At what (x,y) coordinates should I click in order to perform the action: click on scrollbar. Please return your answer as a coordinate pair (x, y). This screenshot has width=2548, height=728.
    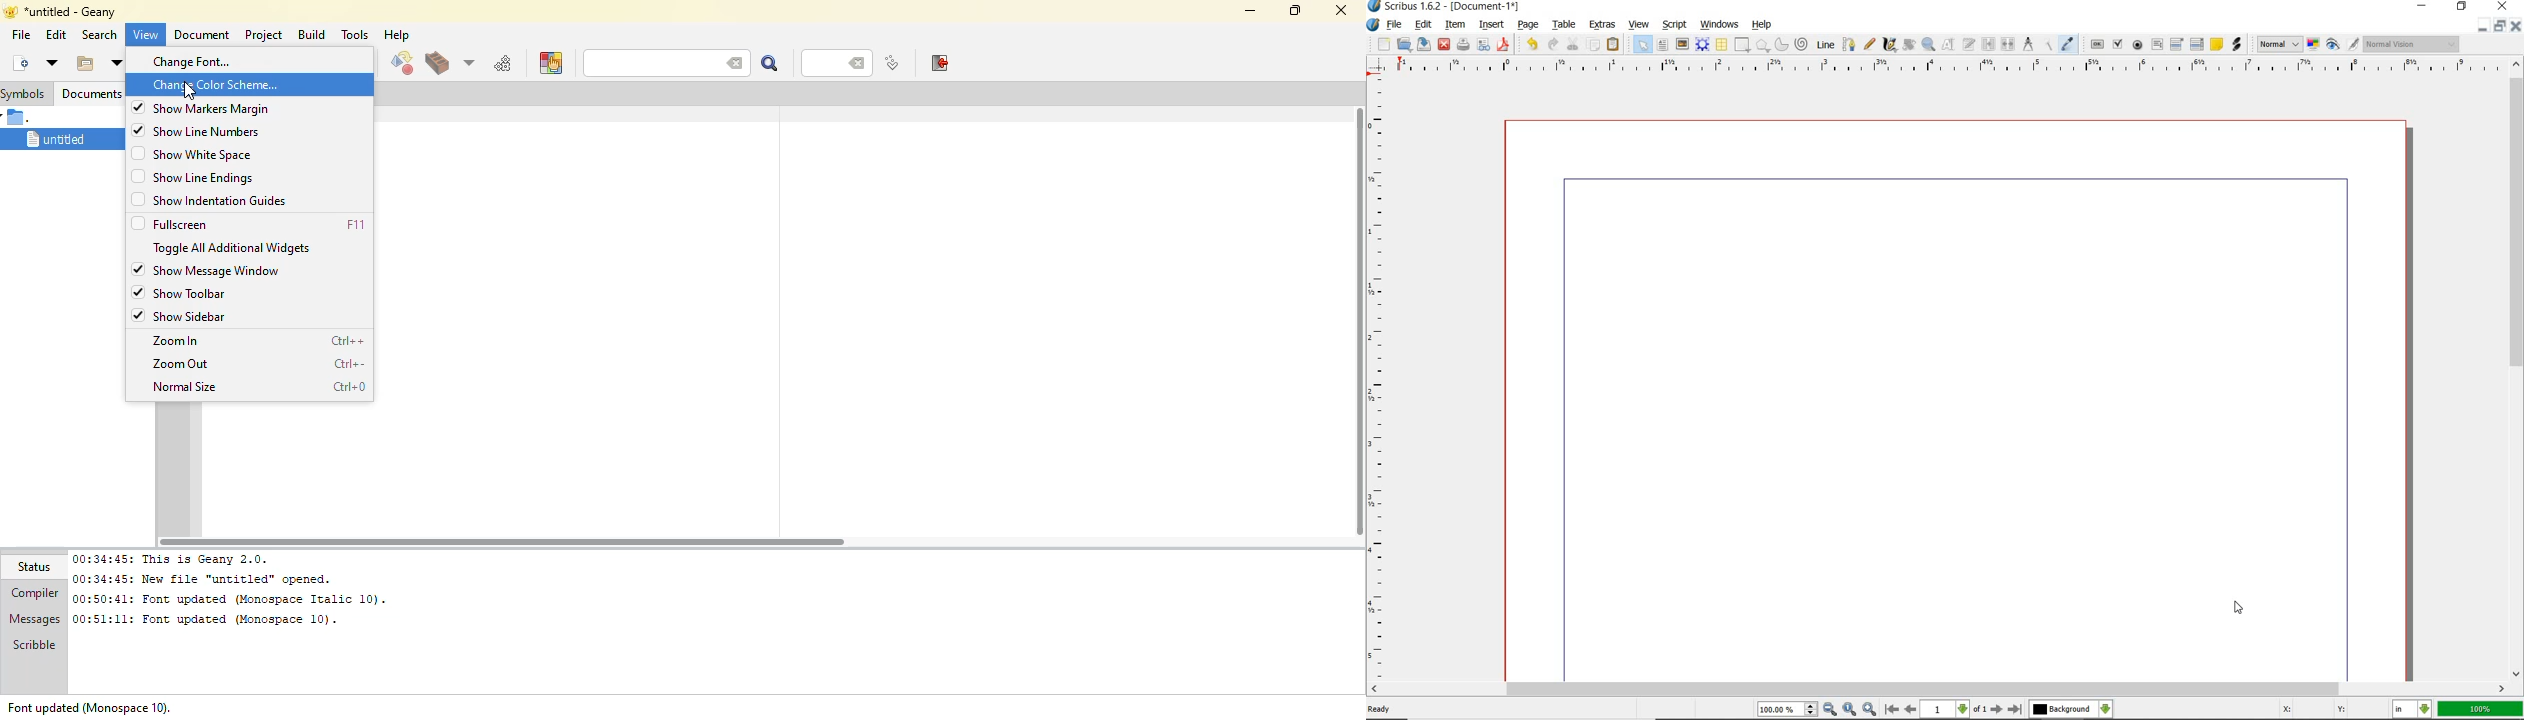
    Looking at the image, I should click on (1938, 690).